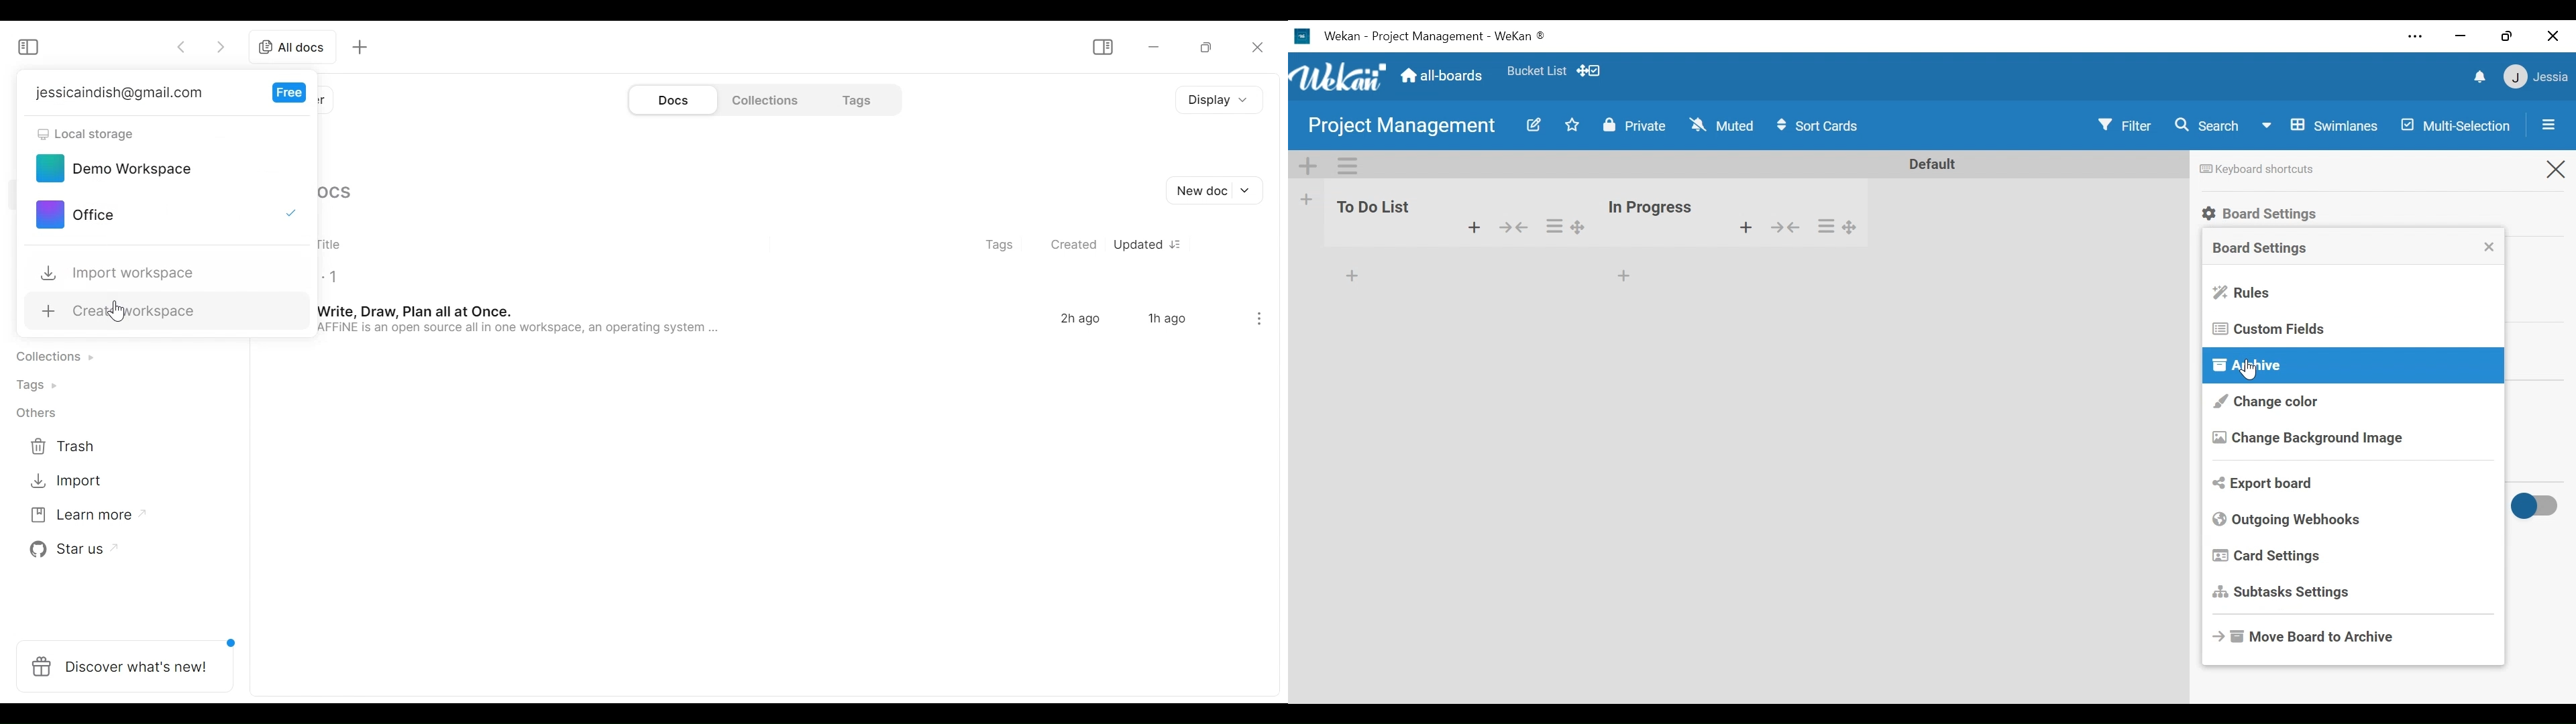  Describe the element at coordinates (1512, 226) in the screenshot. I see `hide/show` at that location.